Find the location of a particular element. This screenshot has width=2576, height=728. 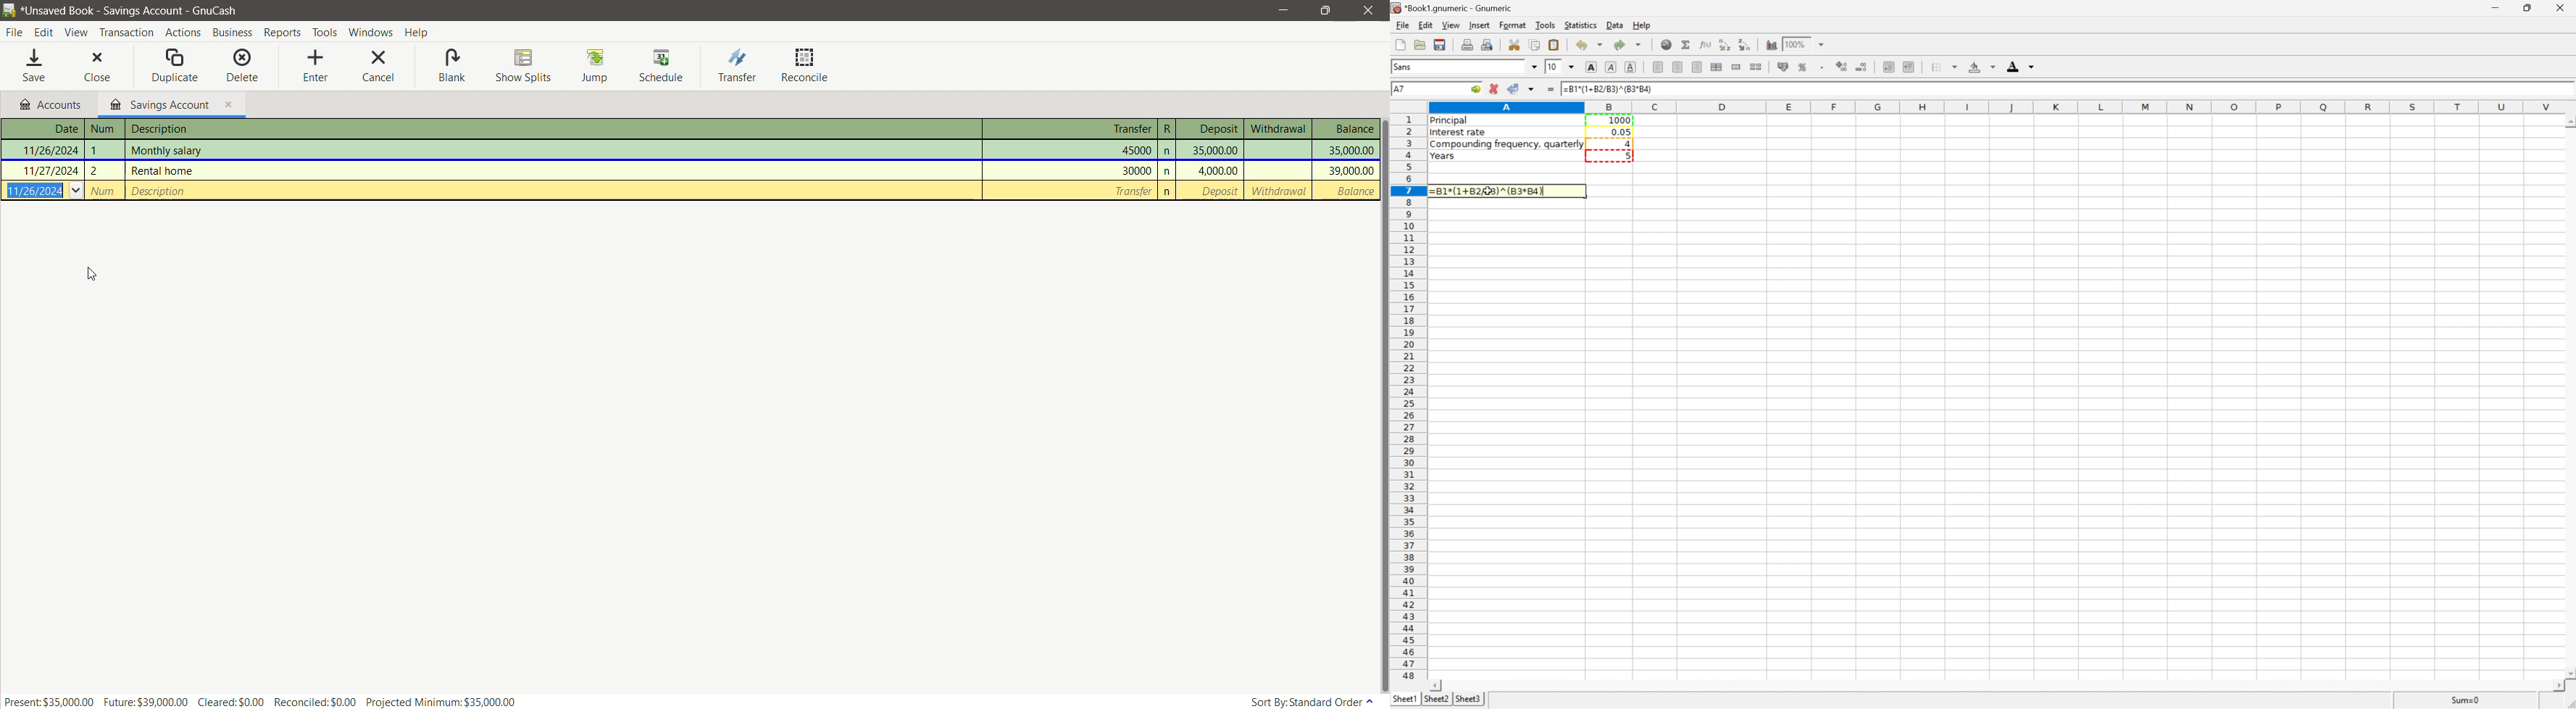

Blank is located at coordinates (451, 67).